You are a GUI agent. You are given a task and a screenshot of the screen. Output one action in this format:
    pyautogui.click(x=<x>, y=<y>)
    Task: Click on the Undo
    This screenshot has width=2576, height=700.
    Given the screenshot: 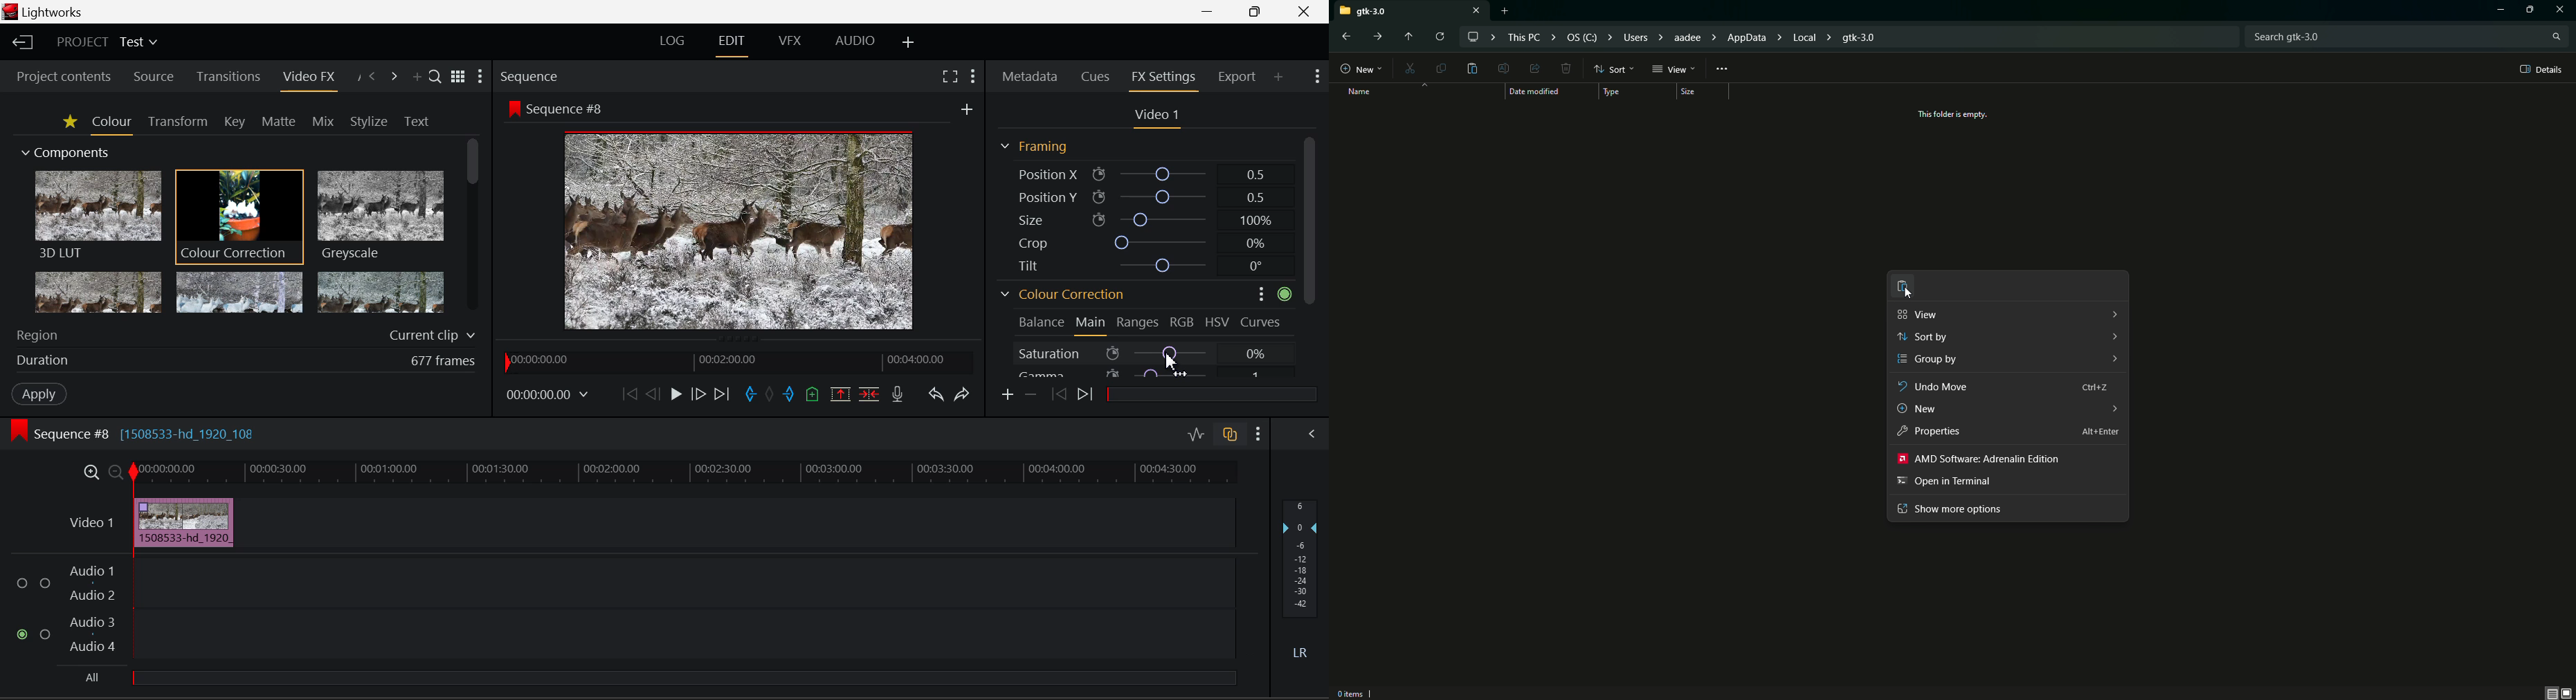 What is the action you would take?
    pyautogui.click(x=937, y=396)
    